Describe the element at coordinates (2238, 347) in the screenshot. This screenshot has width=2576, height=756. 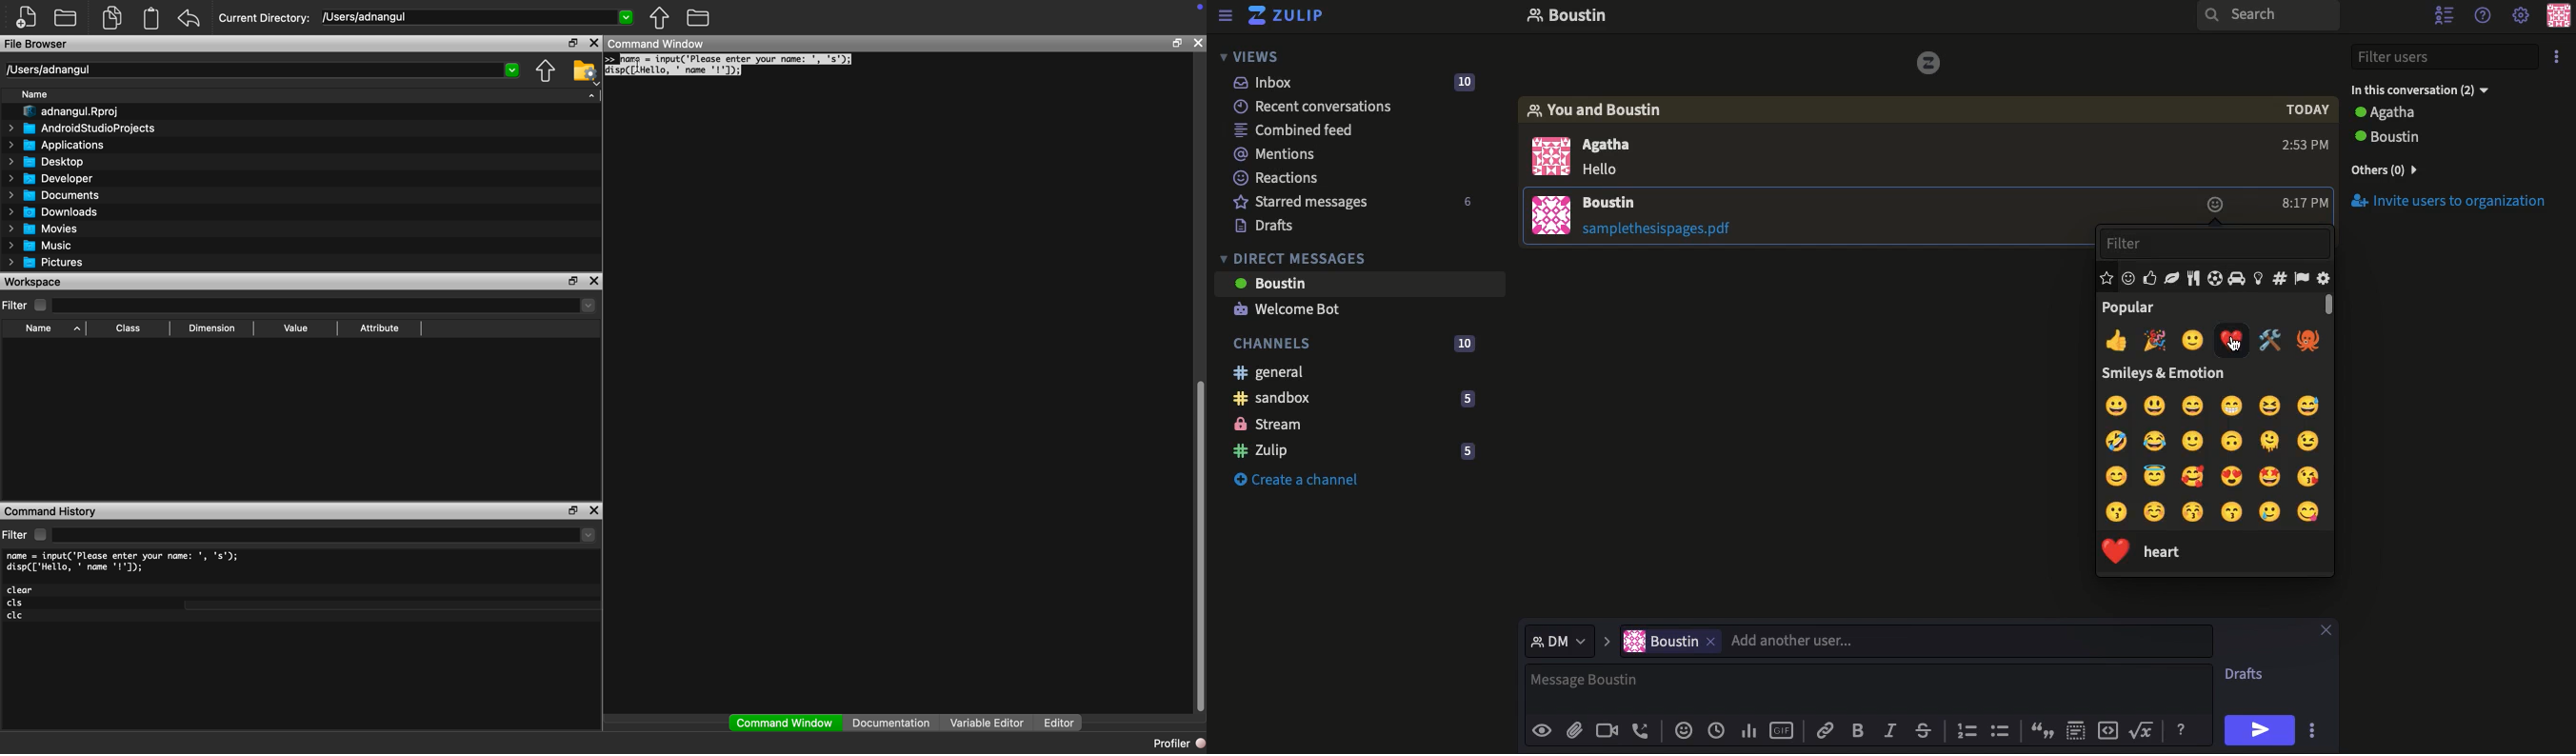
I see `cursor` at that location.